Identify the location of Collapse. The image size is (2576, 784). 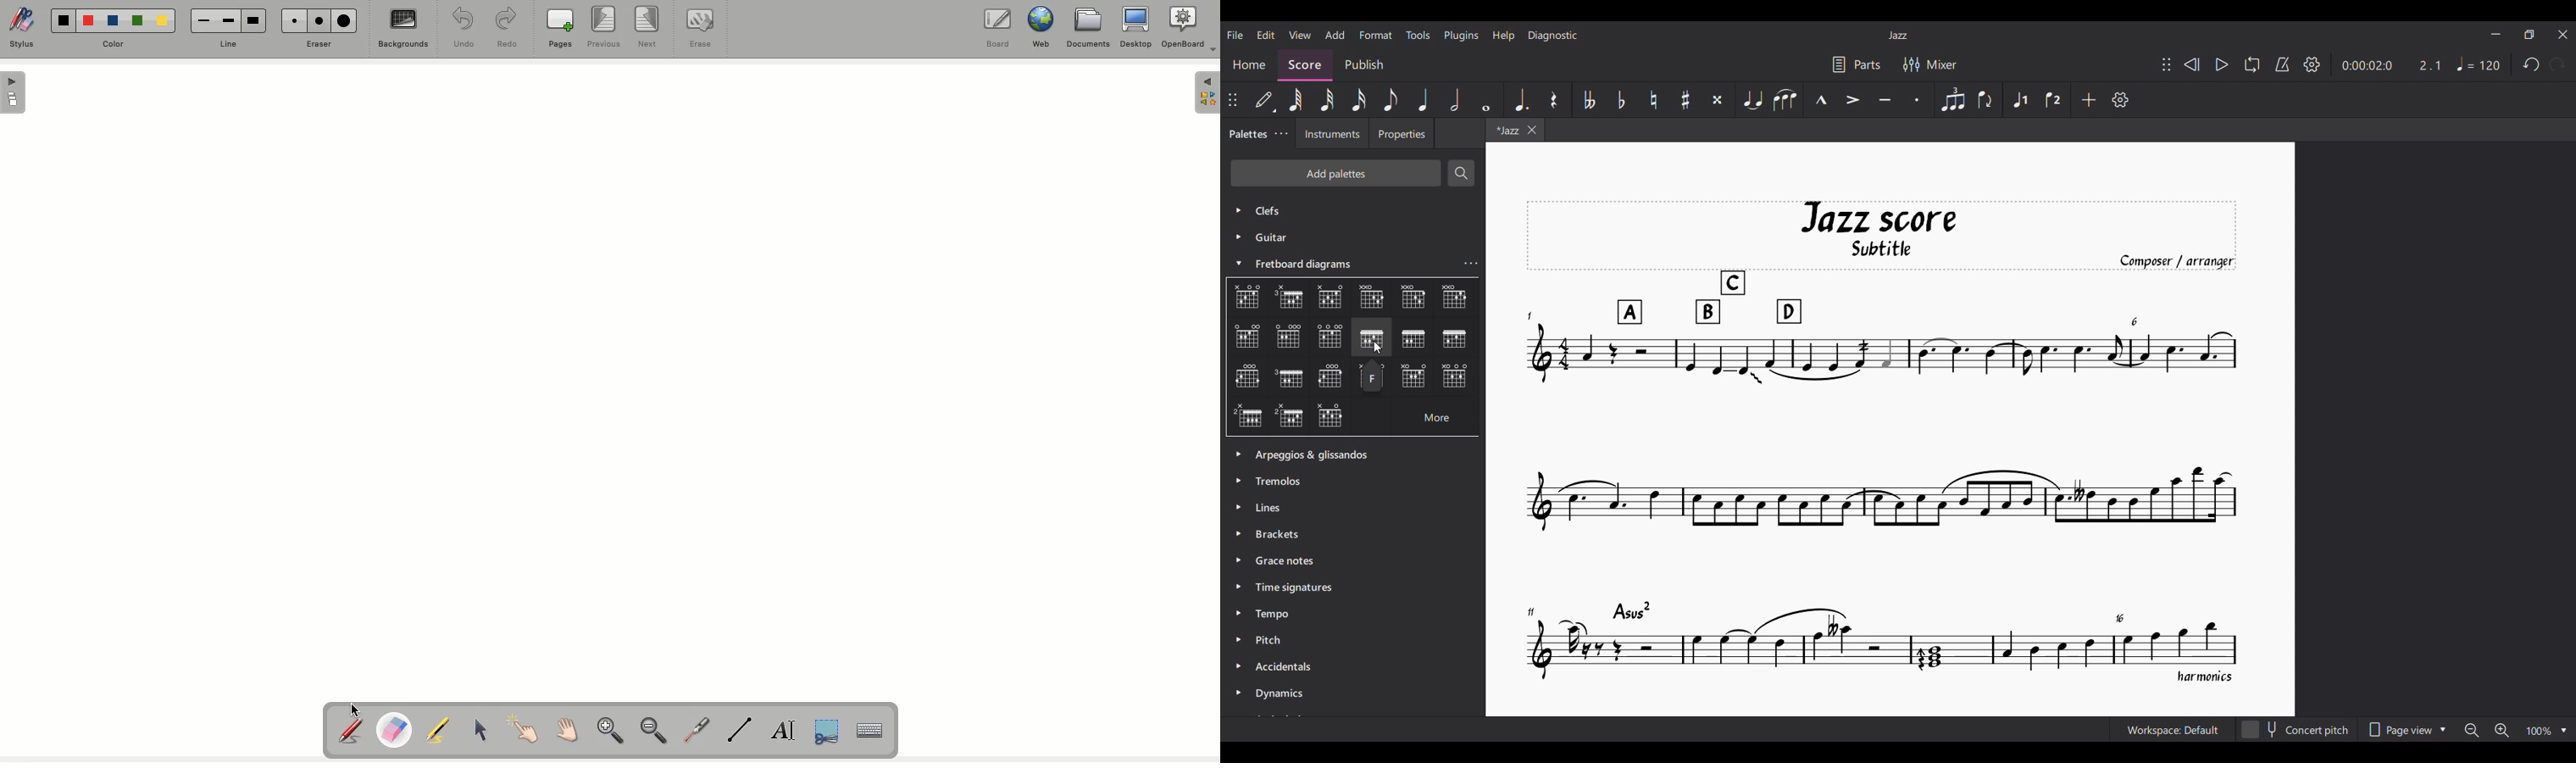
(1239, 262).